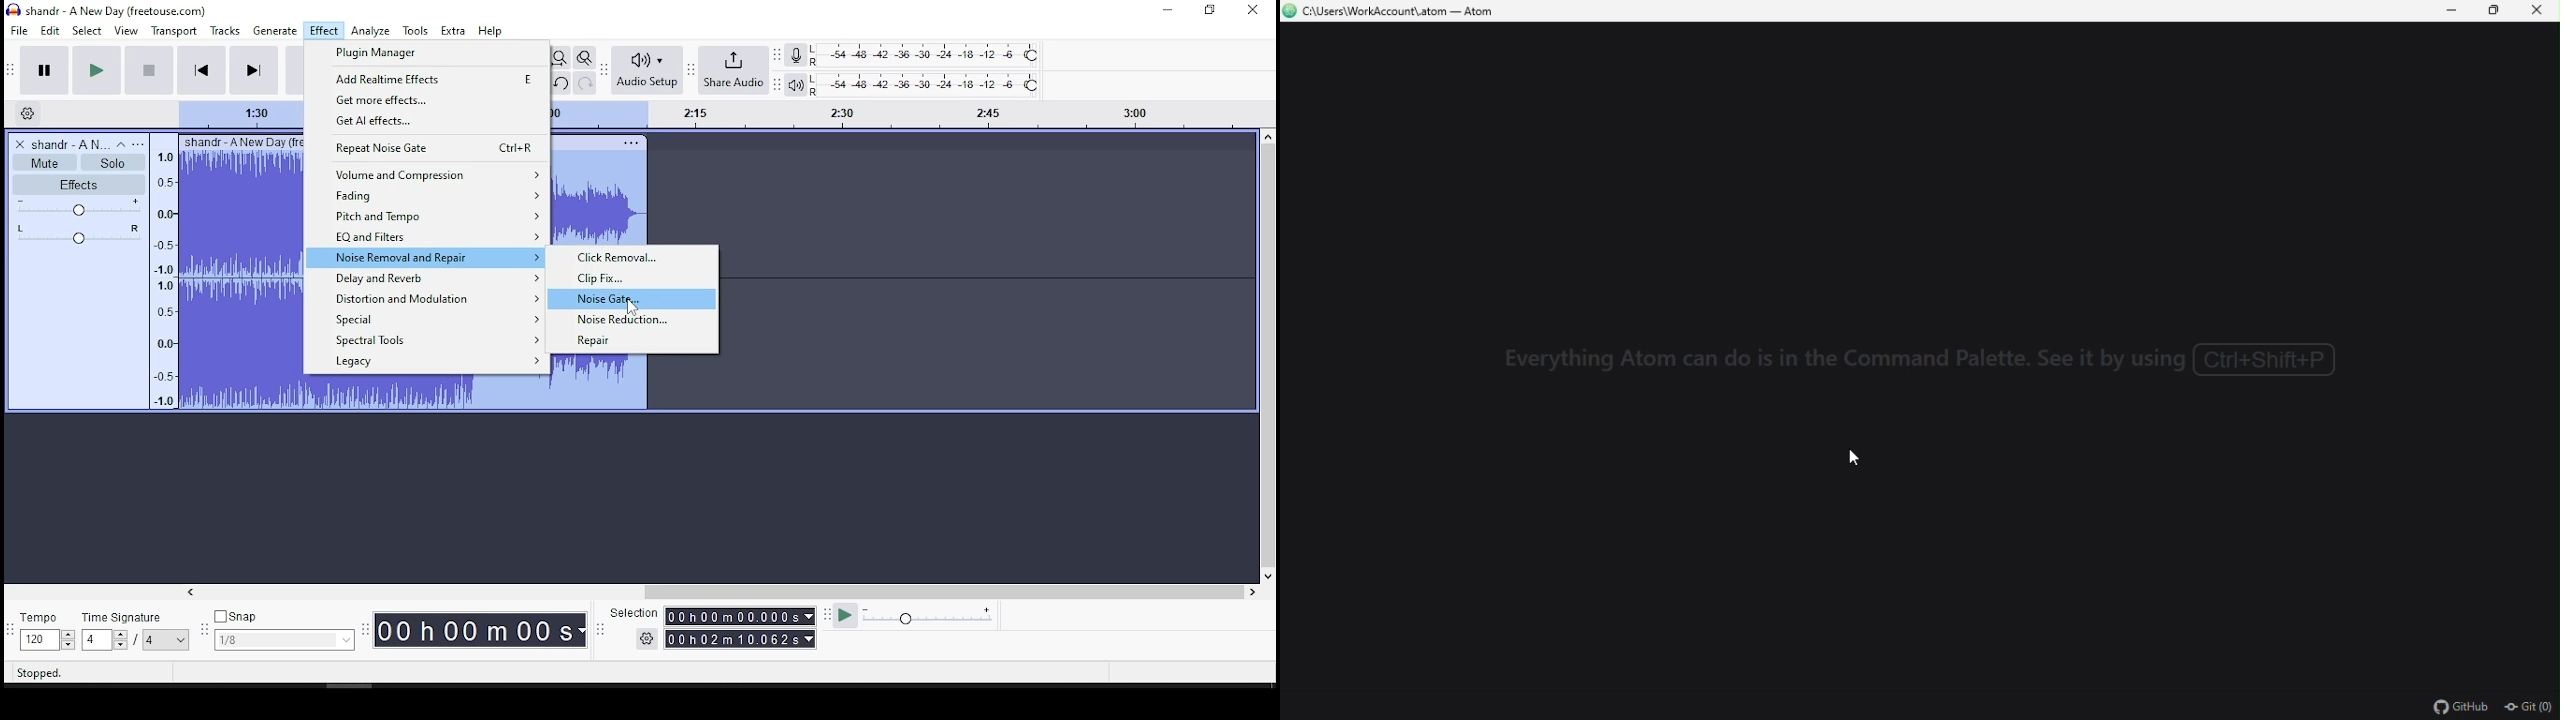 This screenshot has width=2576, height=728. I want to click on track's timing, so click(243, 114).